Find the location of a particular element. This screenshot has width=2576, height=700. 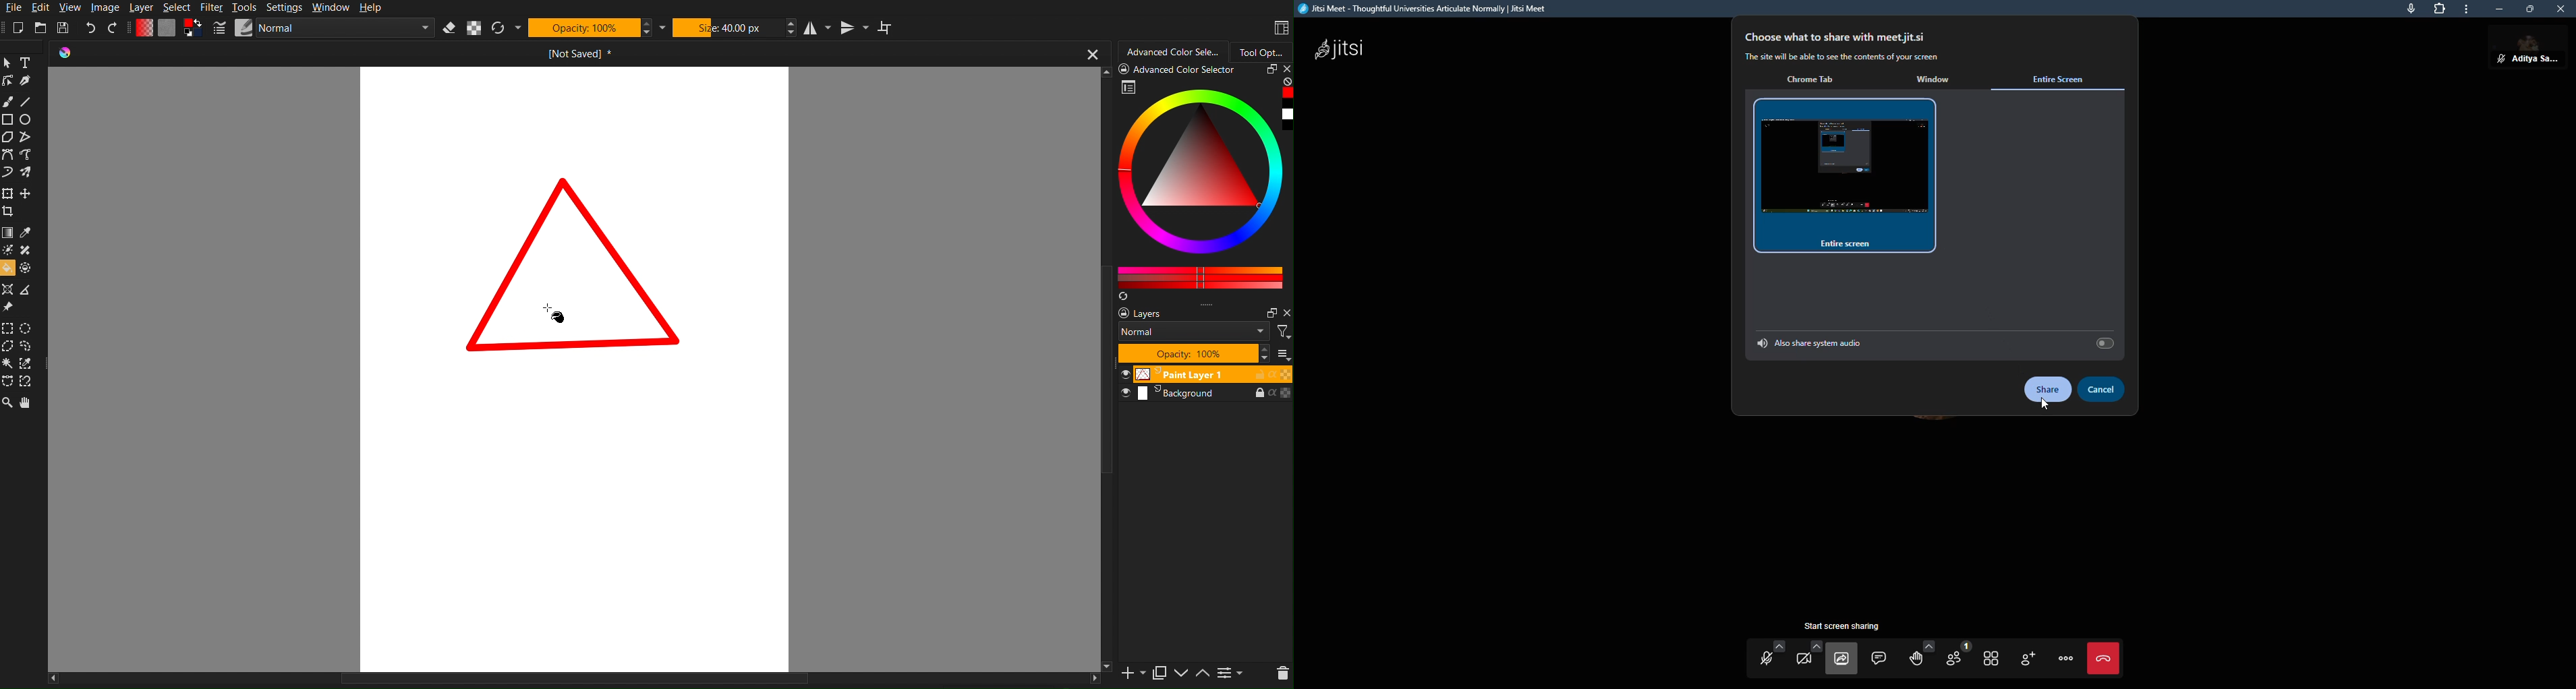

sample a color from the image or current layer is located at coordinates (26, 233).